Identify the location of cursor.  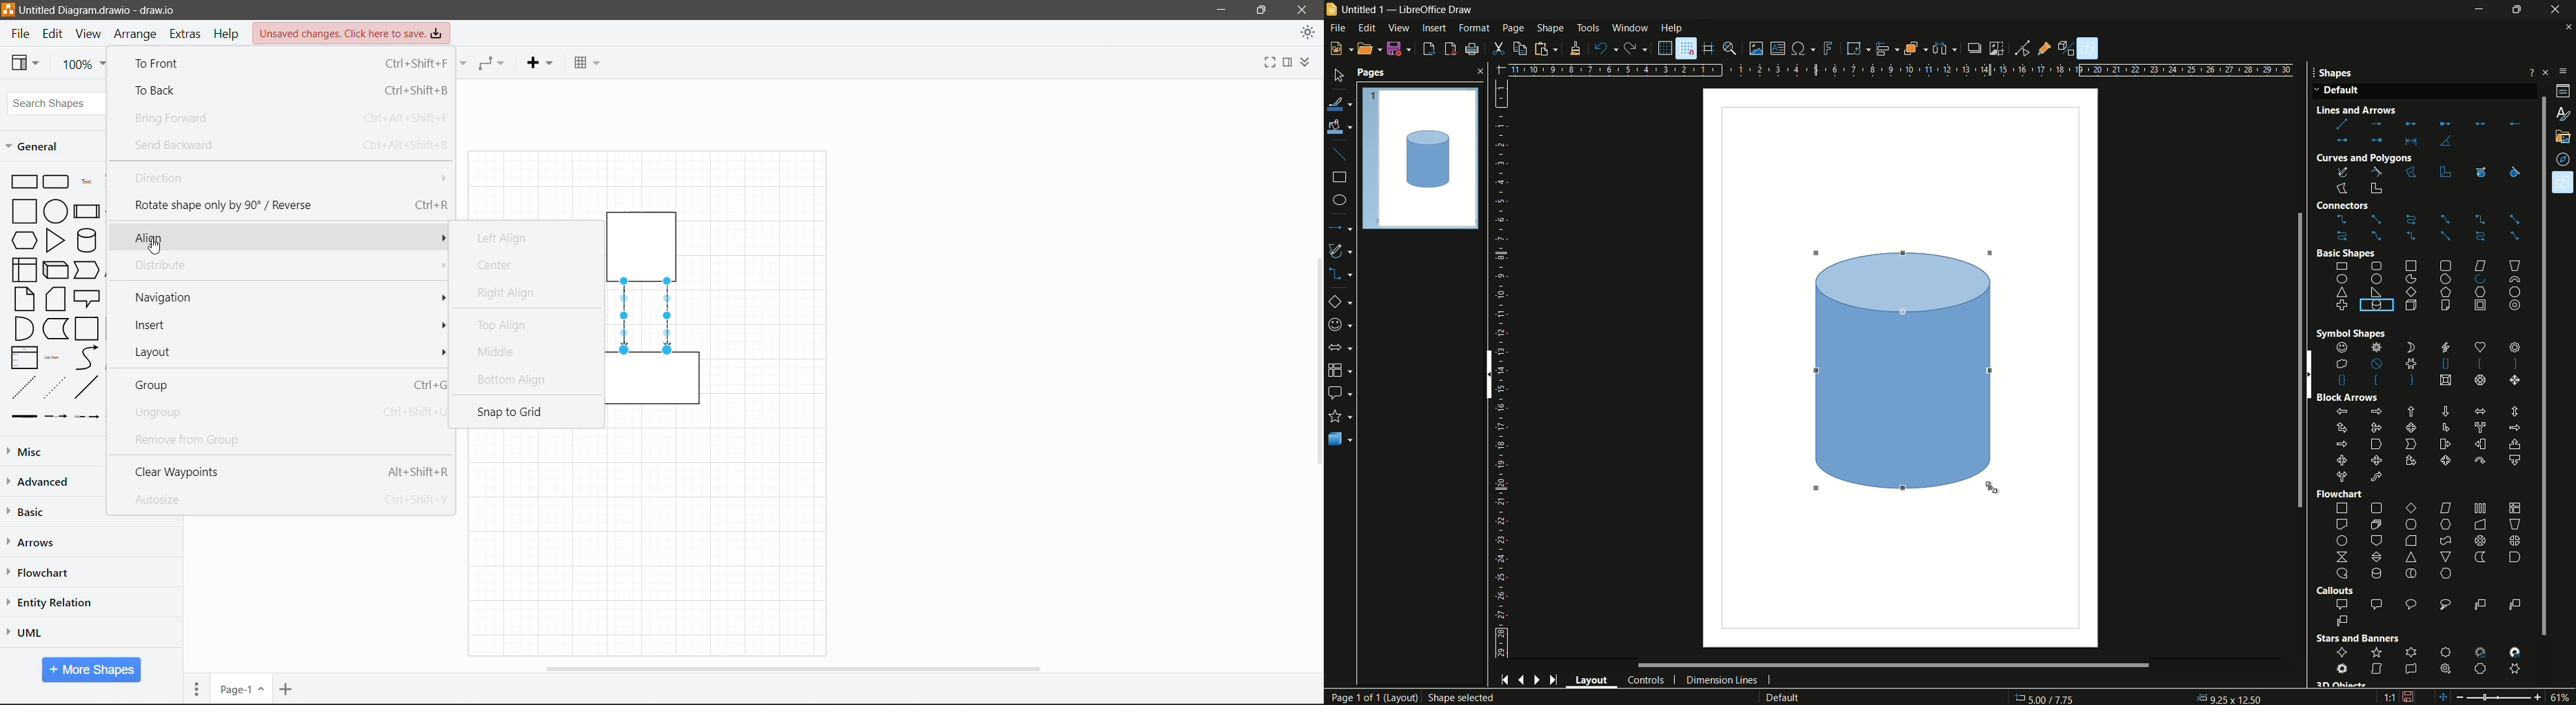
(1818, 255).